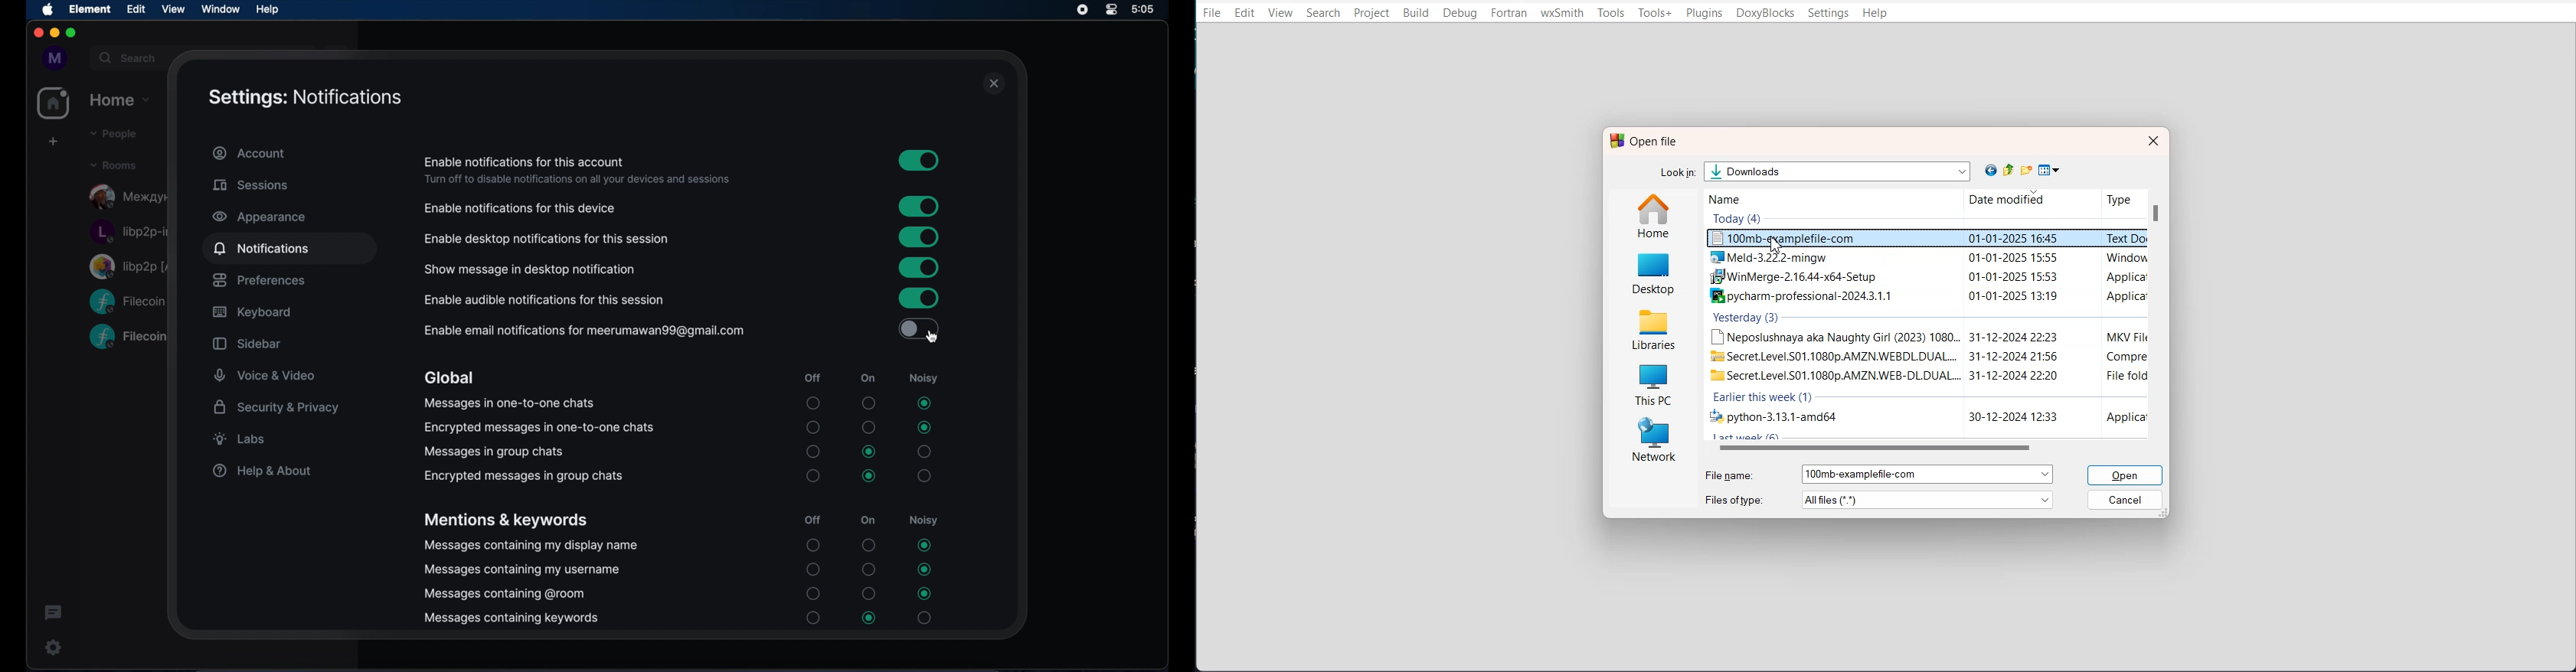 The width and height of the screenshot is (2576, 672). Describe the element at coordinates (814, 451) in the screenshot. I see `radio button` at that location.